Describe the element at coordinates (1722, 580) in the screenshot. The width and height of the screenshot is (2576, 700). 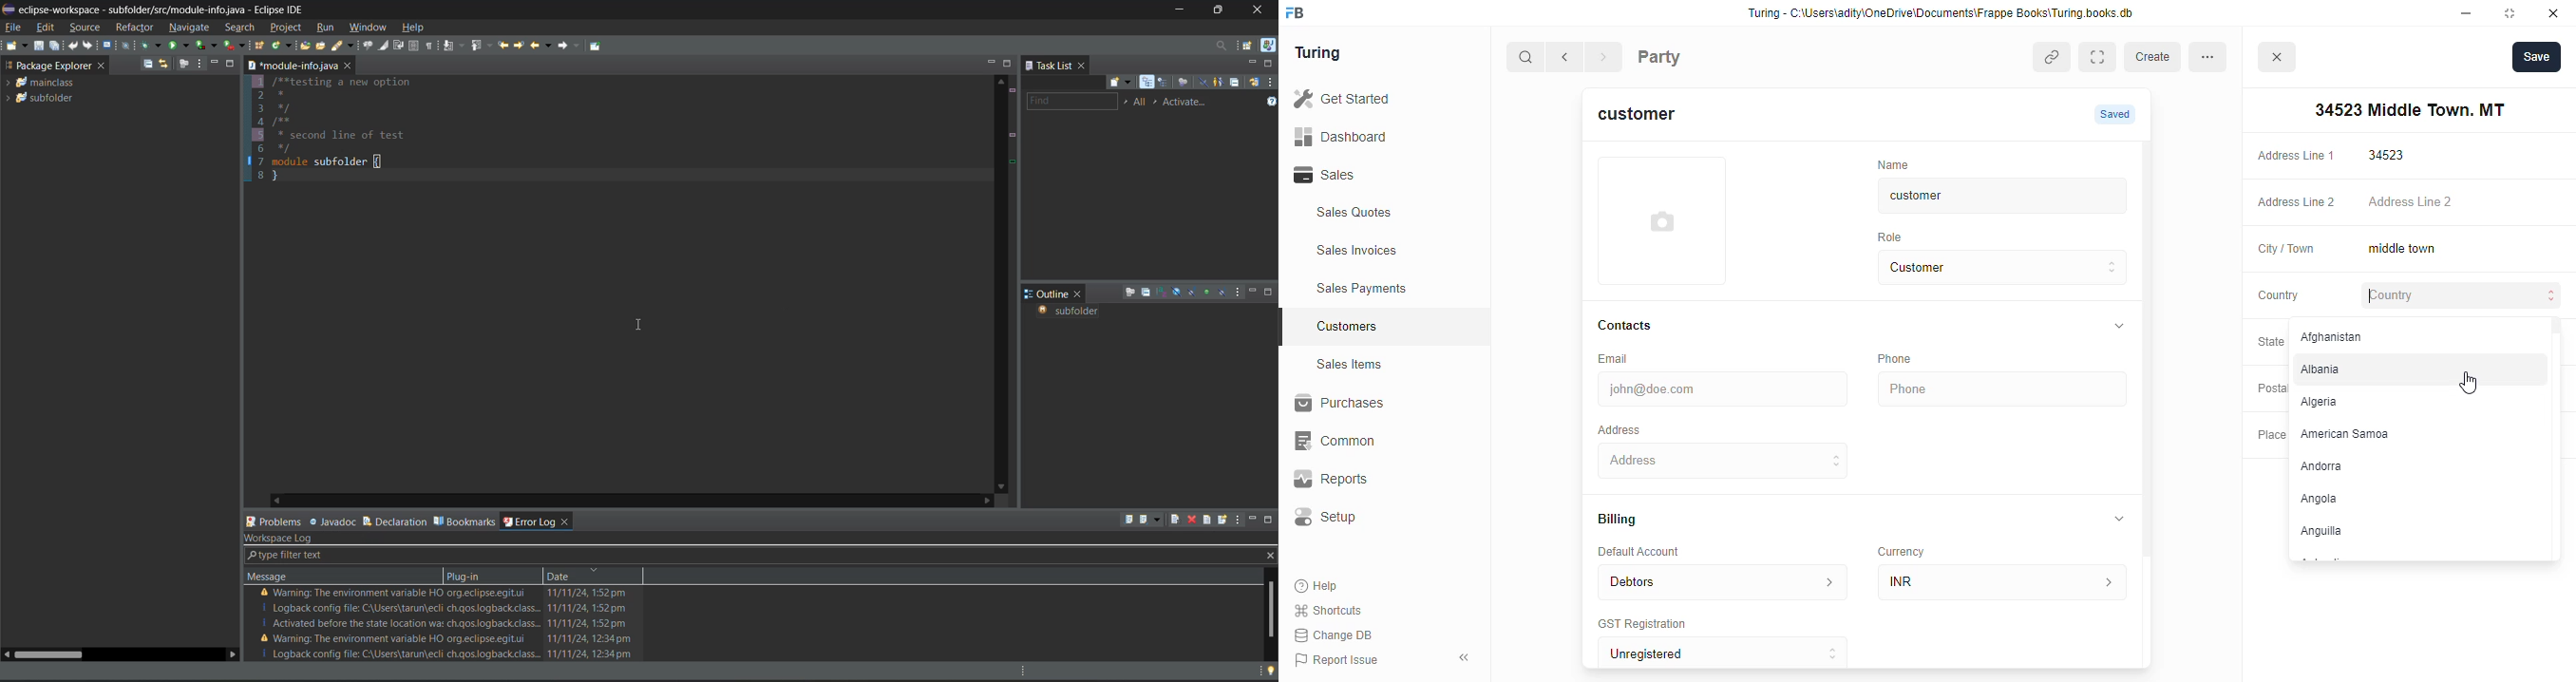
I see `Debtors` at that location.